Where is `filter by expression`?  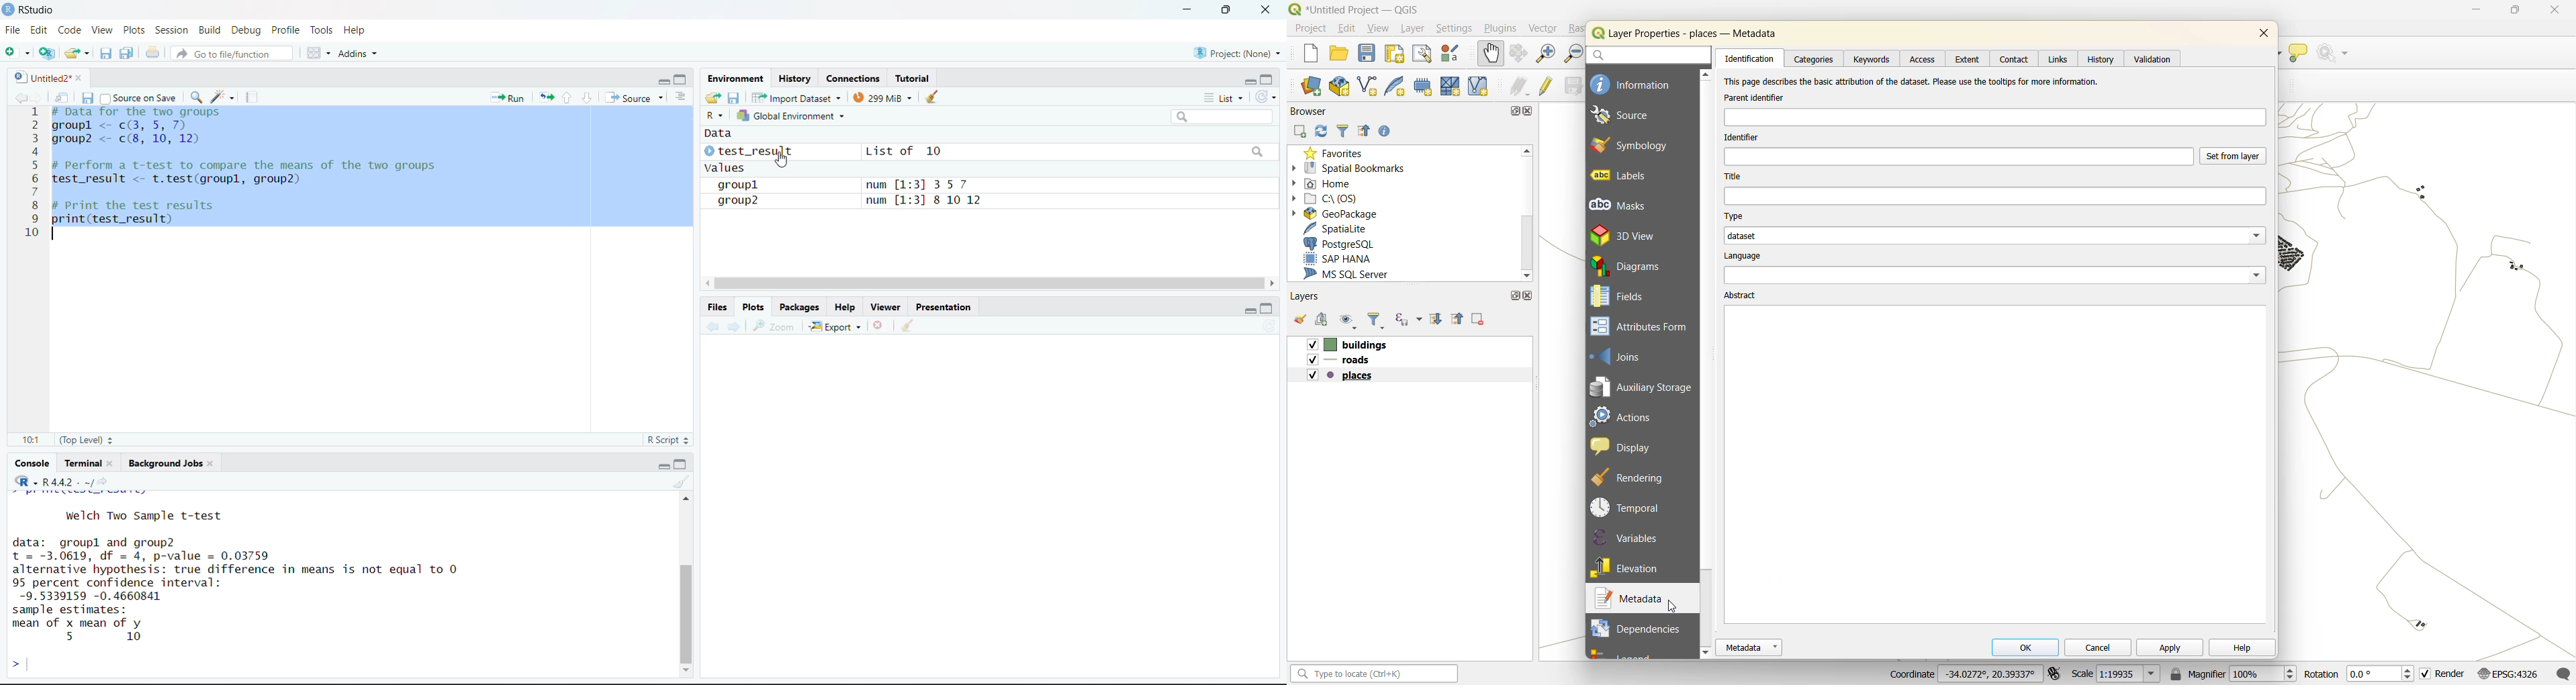 filter by expression is located at coordinates (1410, 316).